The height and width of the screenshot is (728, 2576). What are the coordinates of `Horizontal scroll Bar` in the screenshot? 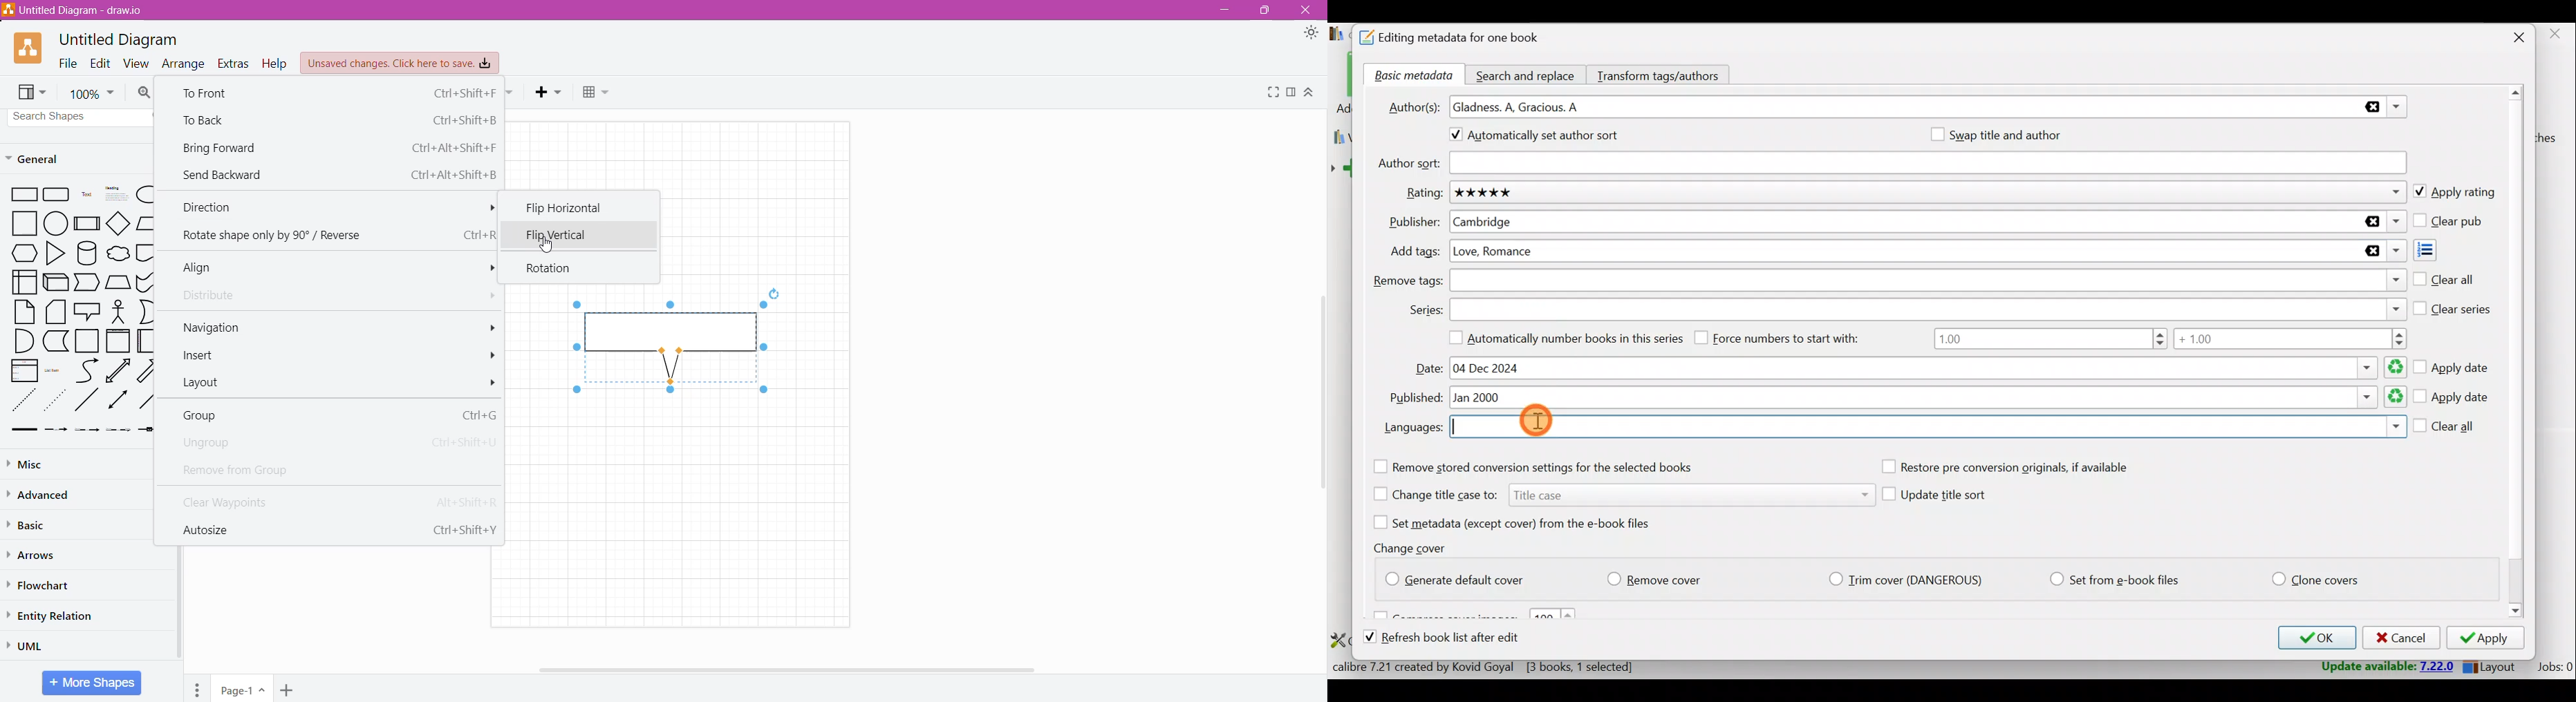 It's located at (801, 670).